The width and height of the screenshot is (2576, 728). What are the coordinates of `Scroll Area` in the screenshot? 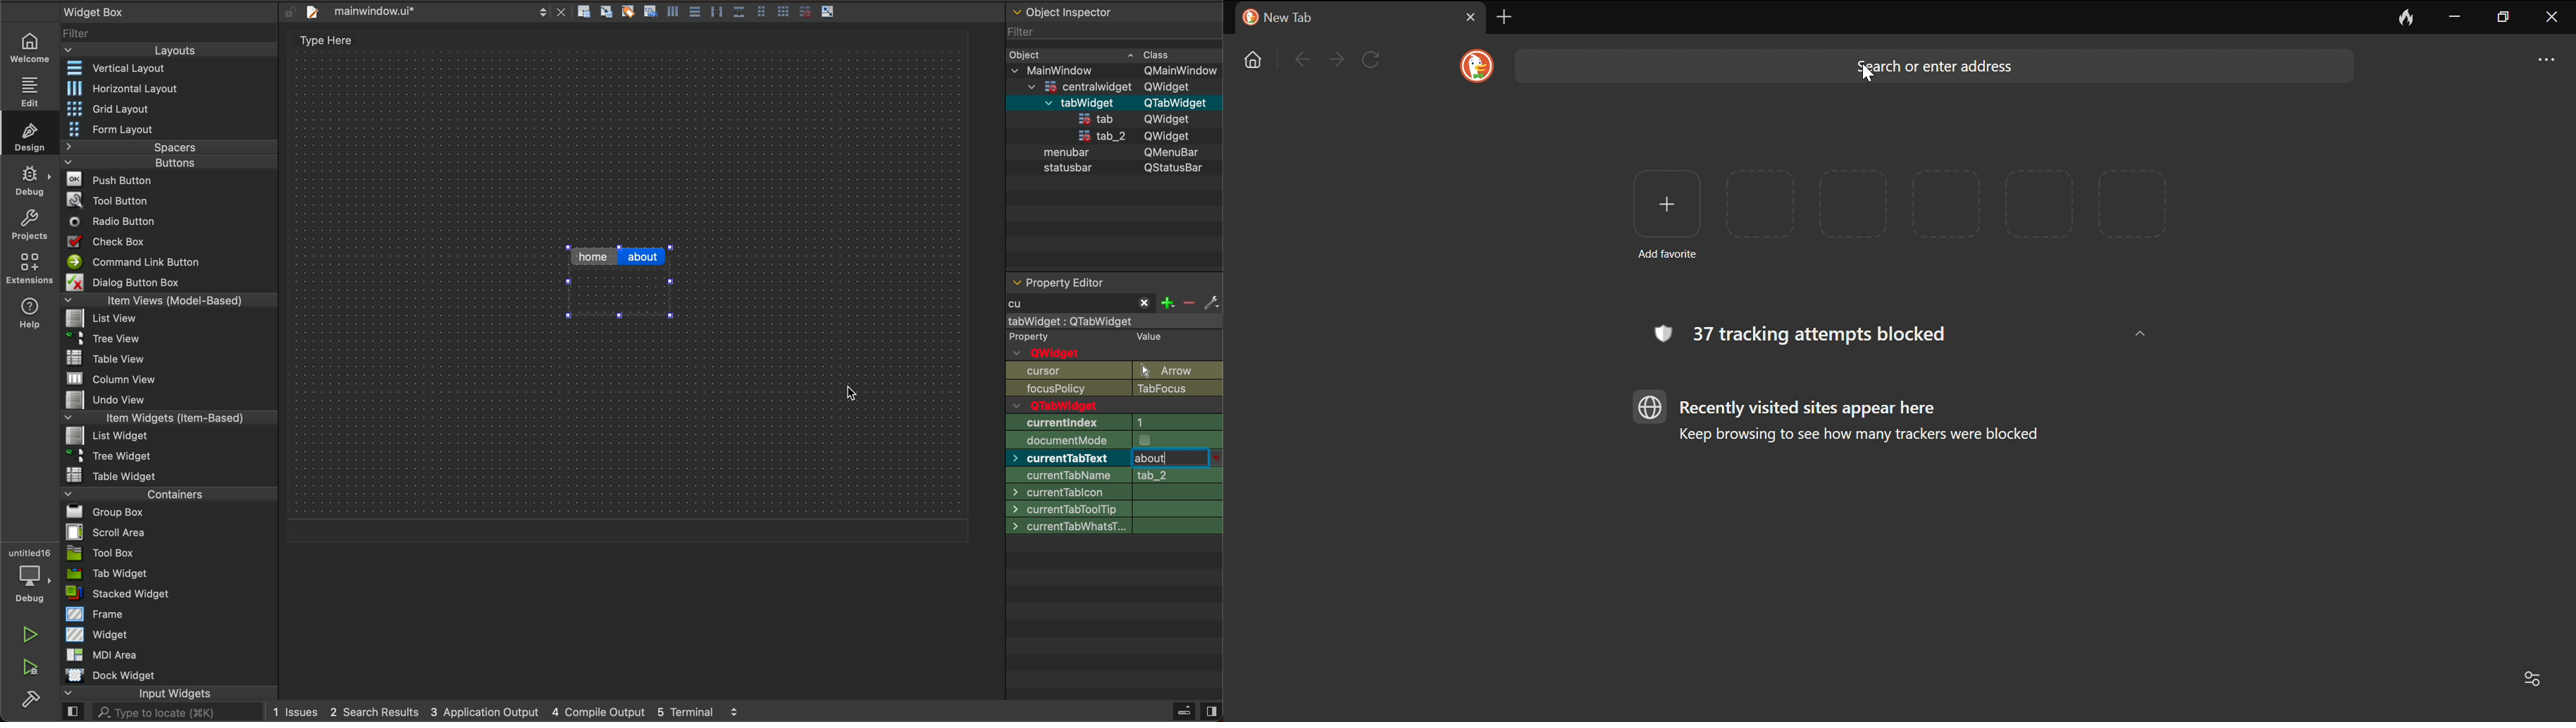 It's located at (109, 531).